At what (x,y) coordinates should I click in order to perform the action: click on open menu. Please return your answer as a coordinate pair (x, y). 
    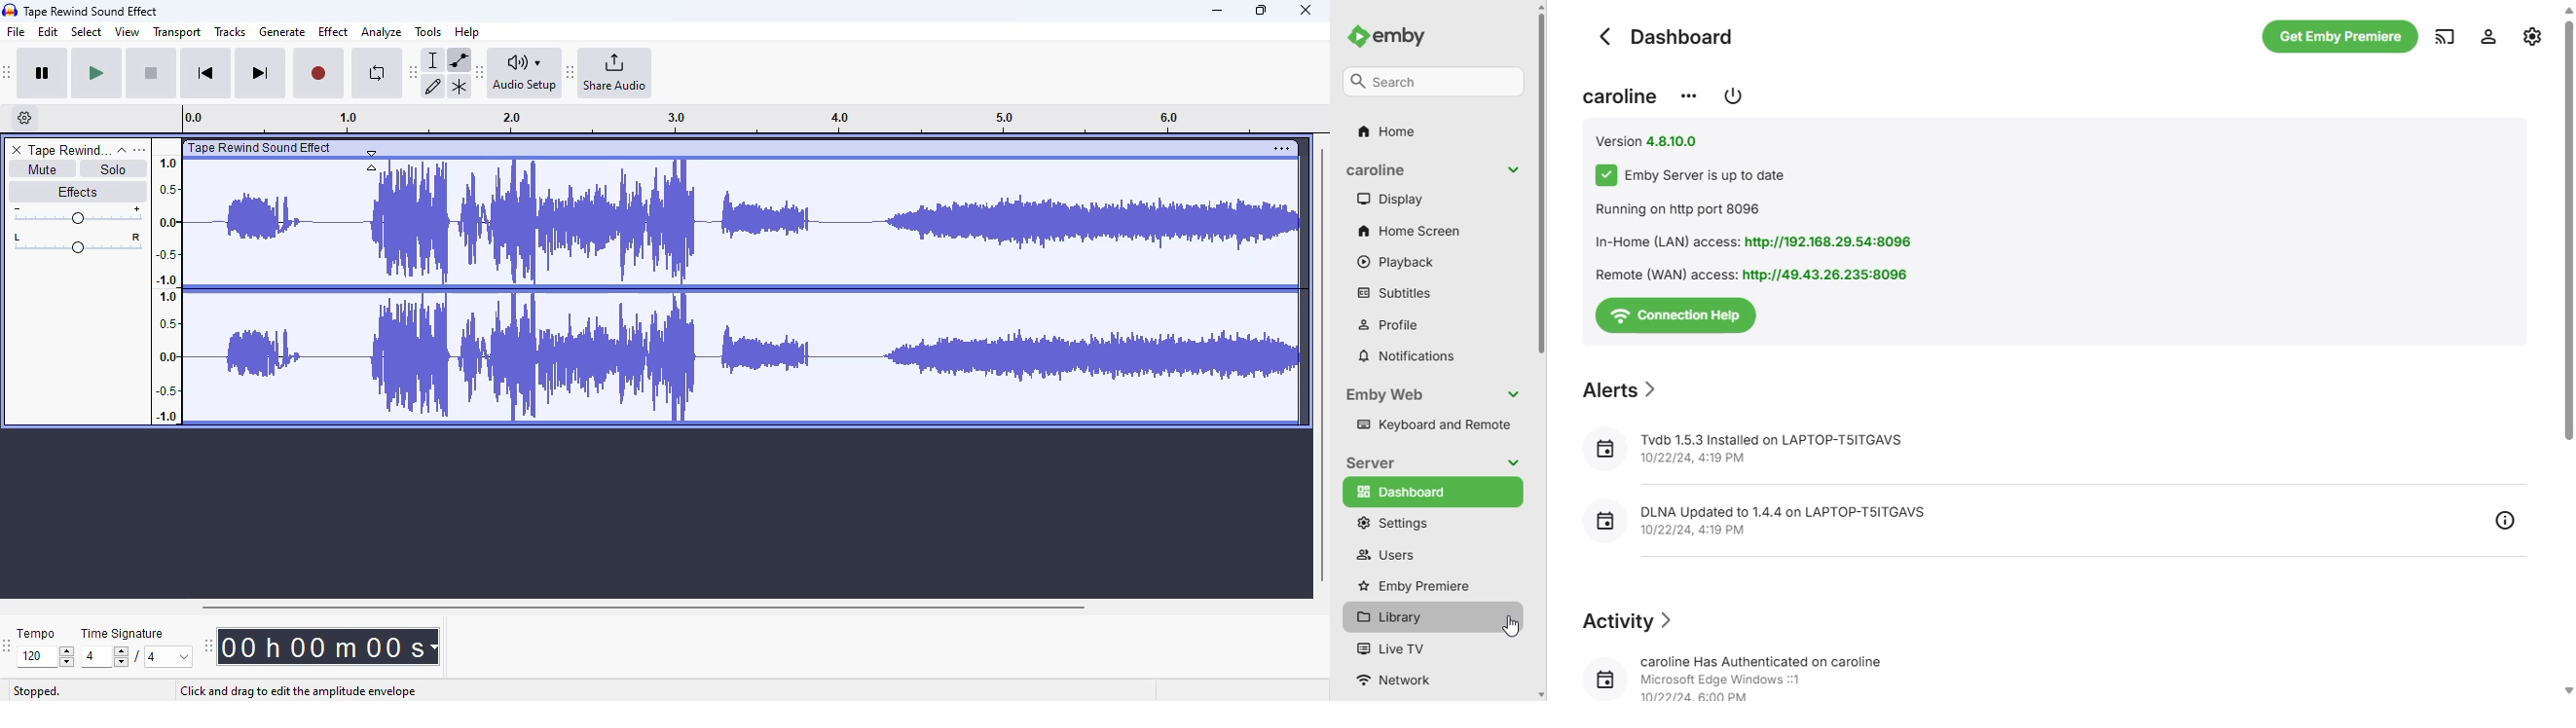
    Looking at the image, I should click on (139, 149).